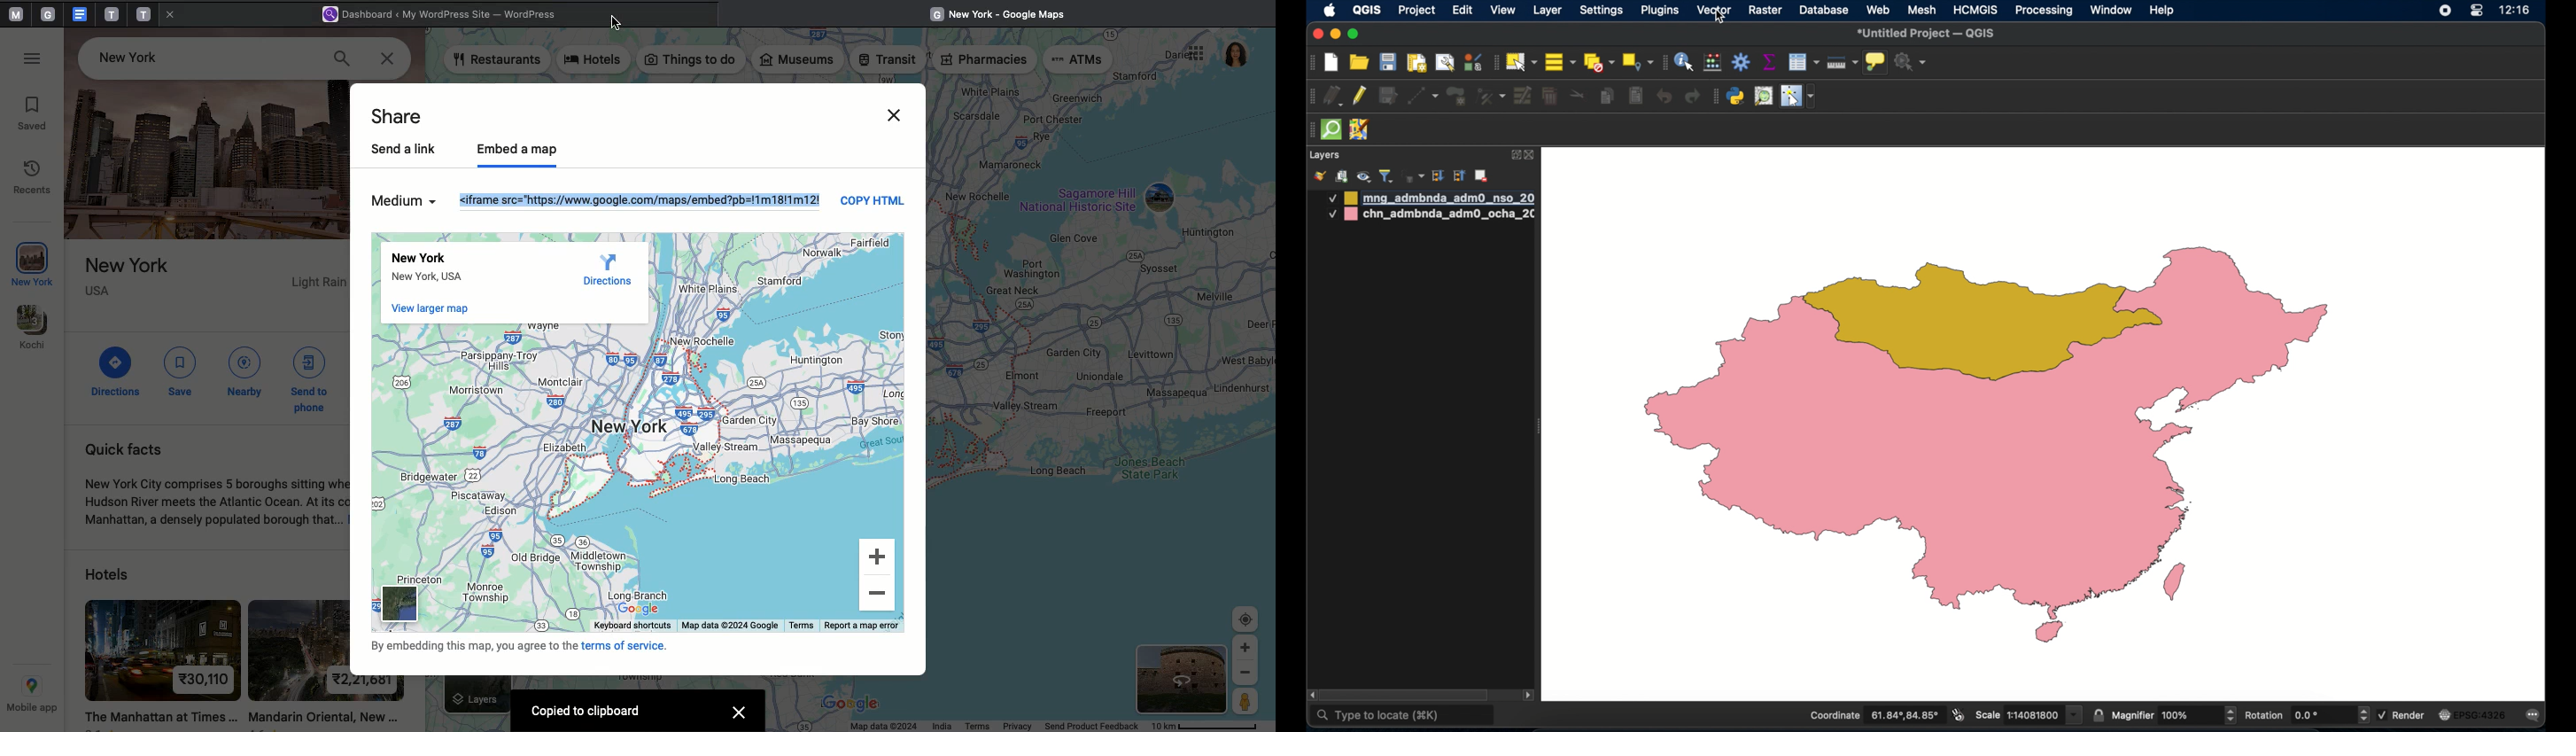 The width and height of the screenshot is (2576, 756). Describe the element at coordinates (314, 378) in the screenshot. I see `Send to phone` at that location.